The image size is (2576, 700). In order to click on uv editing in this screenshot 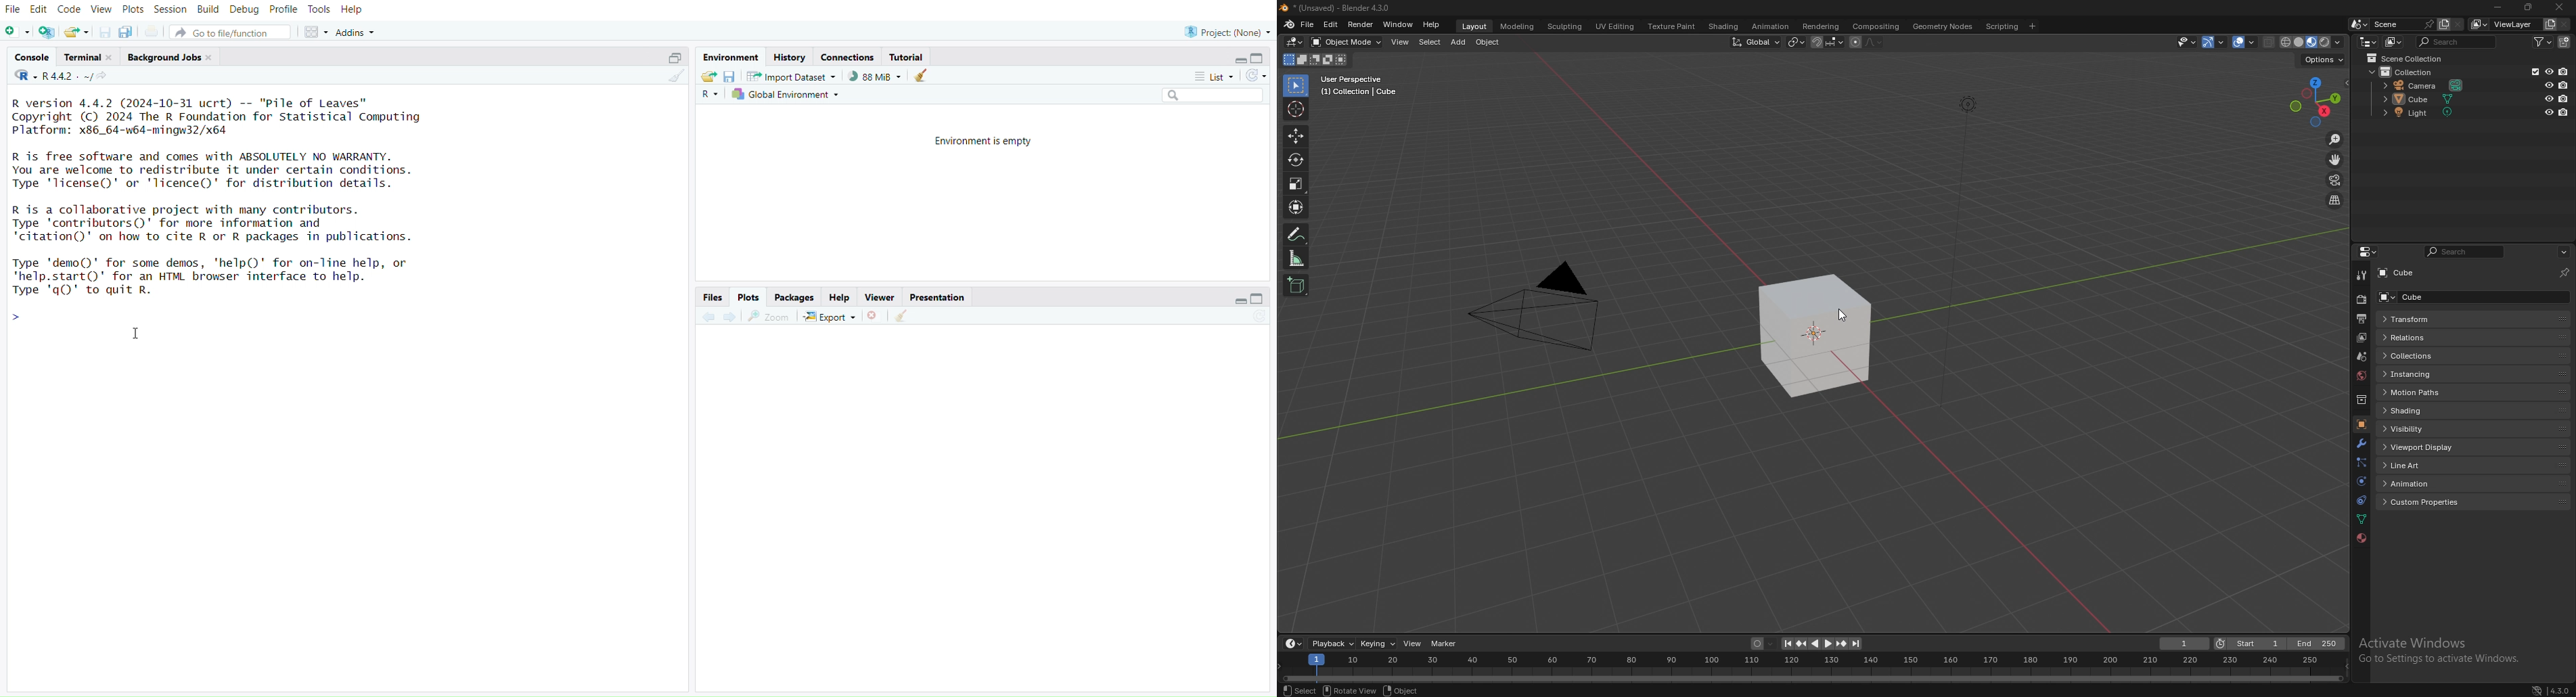, I will do `click(1615, 26)`.